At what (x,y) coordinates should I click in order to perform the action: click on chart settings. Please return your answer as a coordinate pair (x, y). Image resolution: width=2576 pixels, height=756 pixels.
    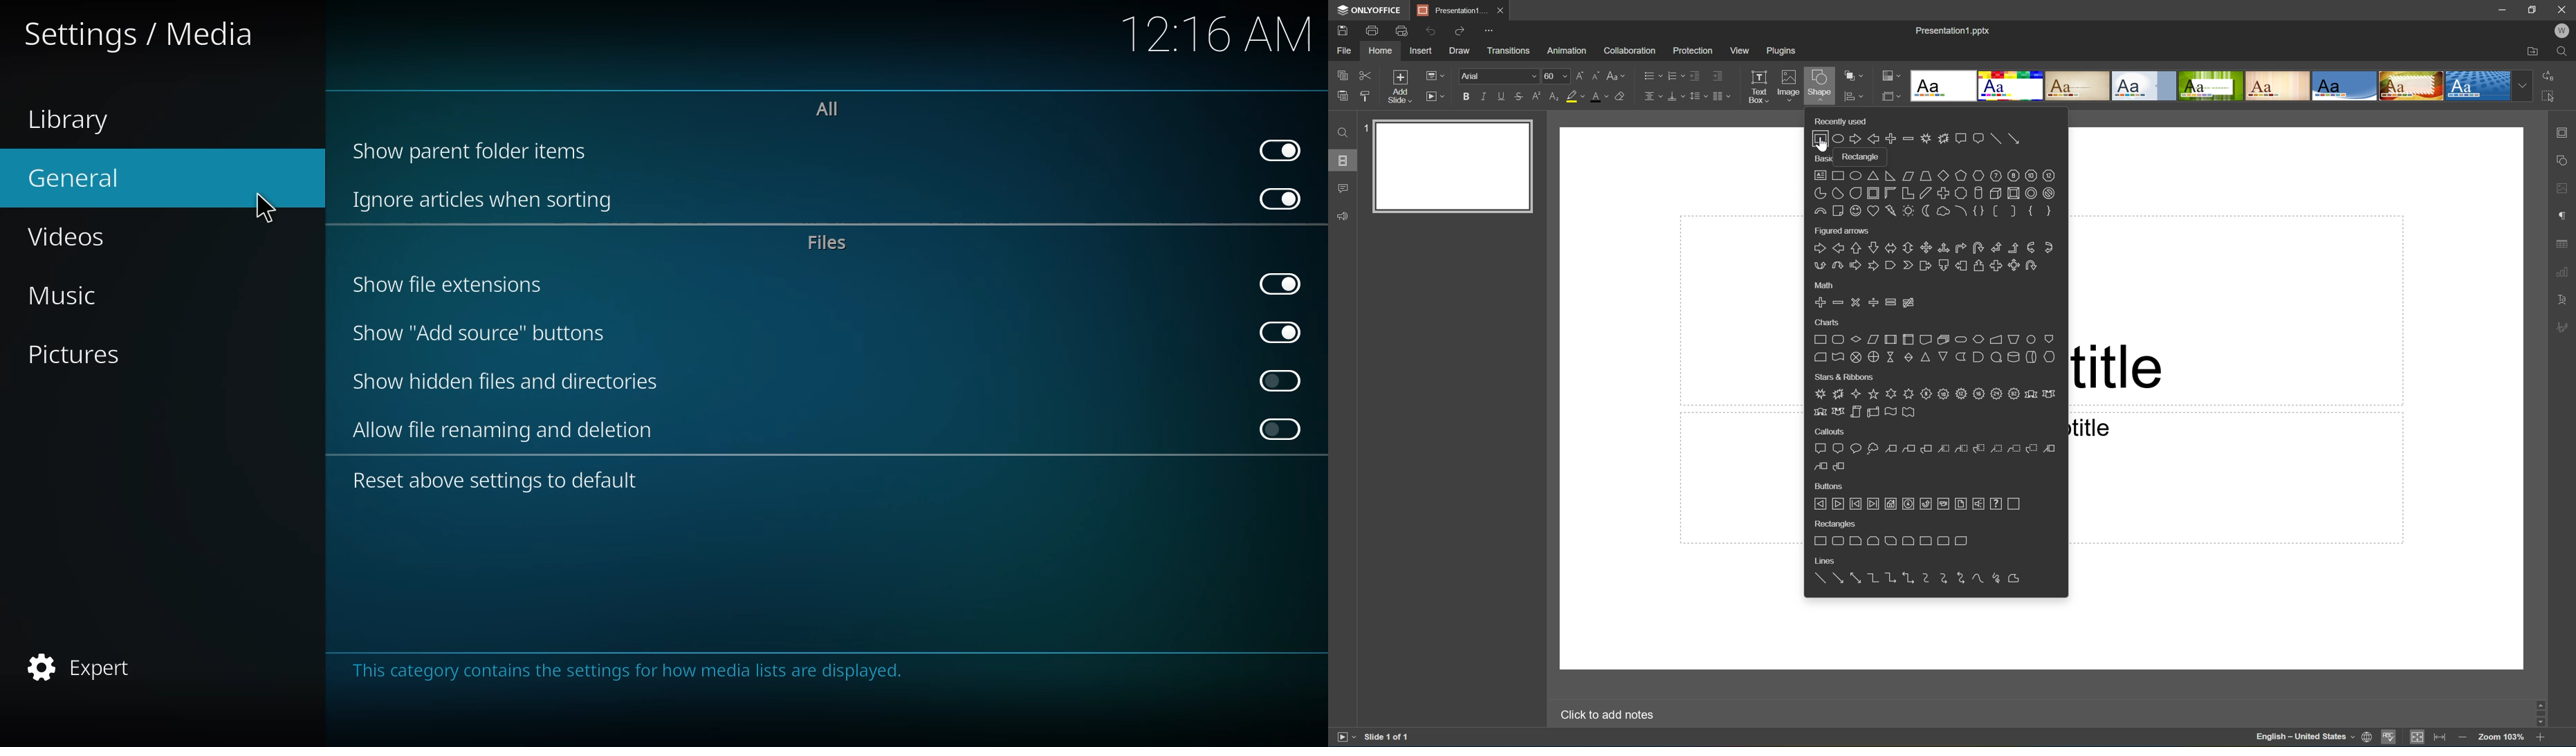
    Looking at the image, I should click on (2564, 273).